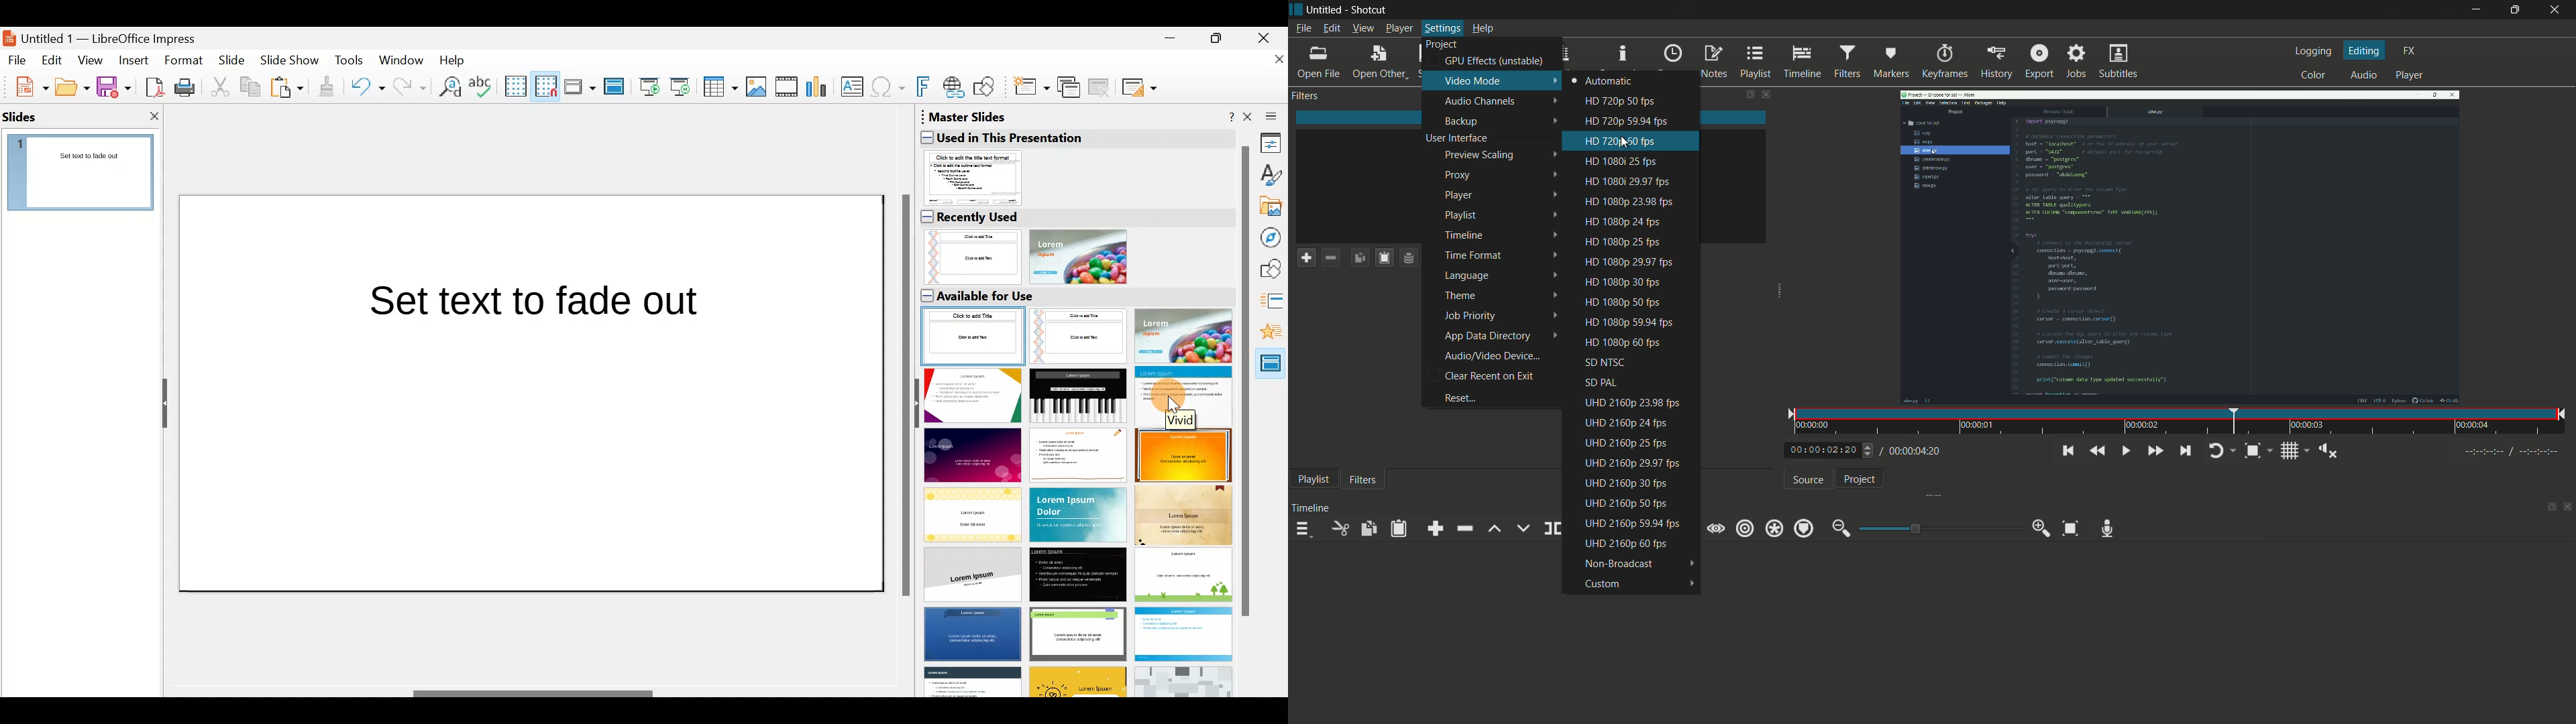 The image size is (2576, 728). What do you see at coordinates (1502, 256) in the screenshot?
I see `time format` at bounding box center [1502, 256].